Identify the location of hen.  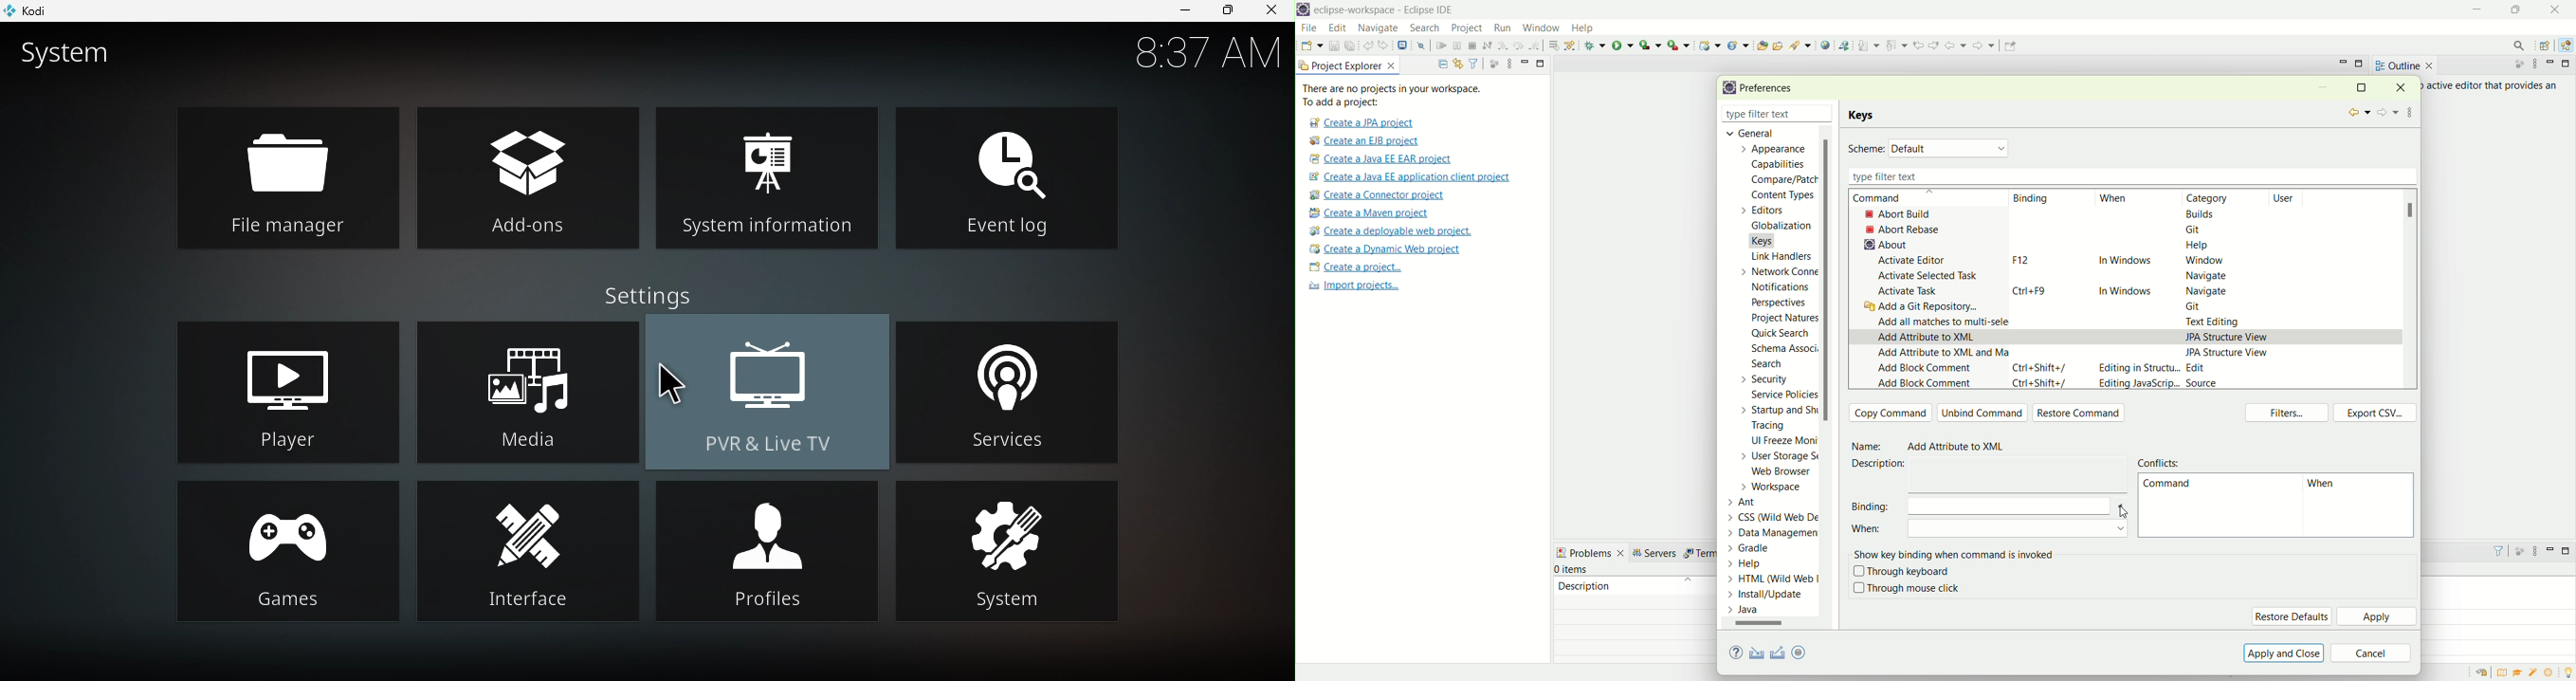
(2326, 486).